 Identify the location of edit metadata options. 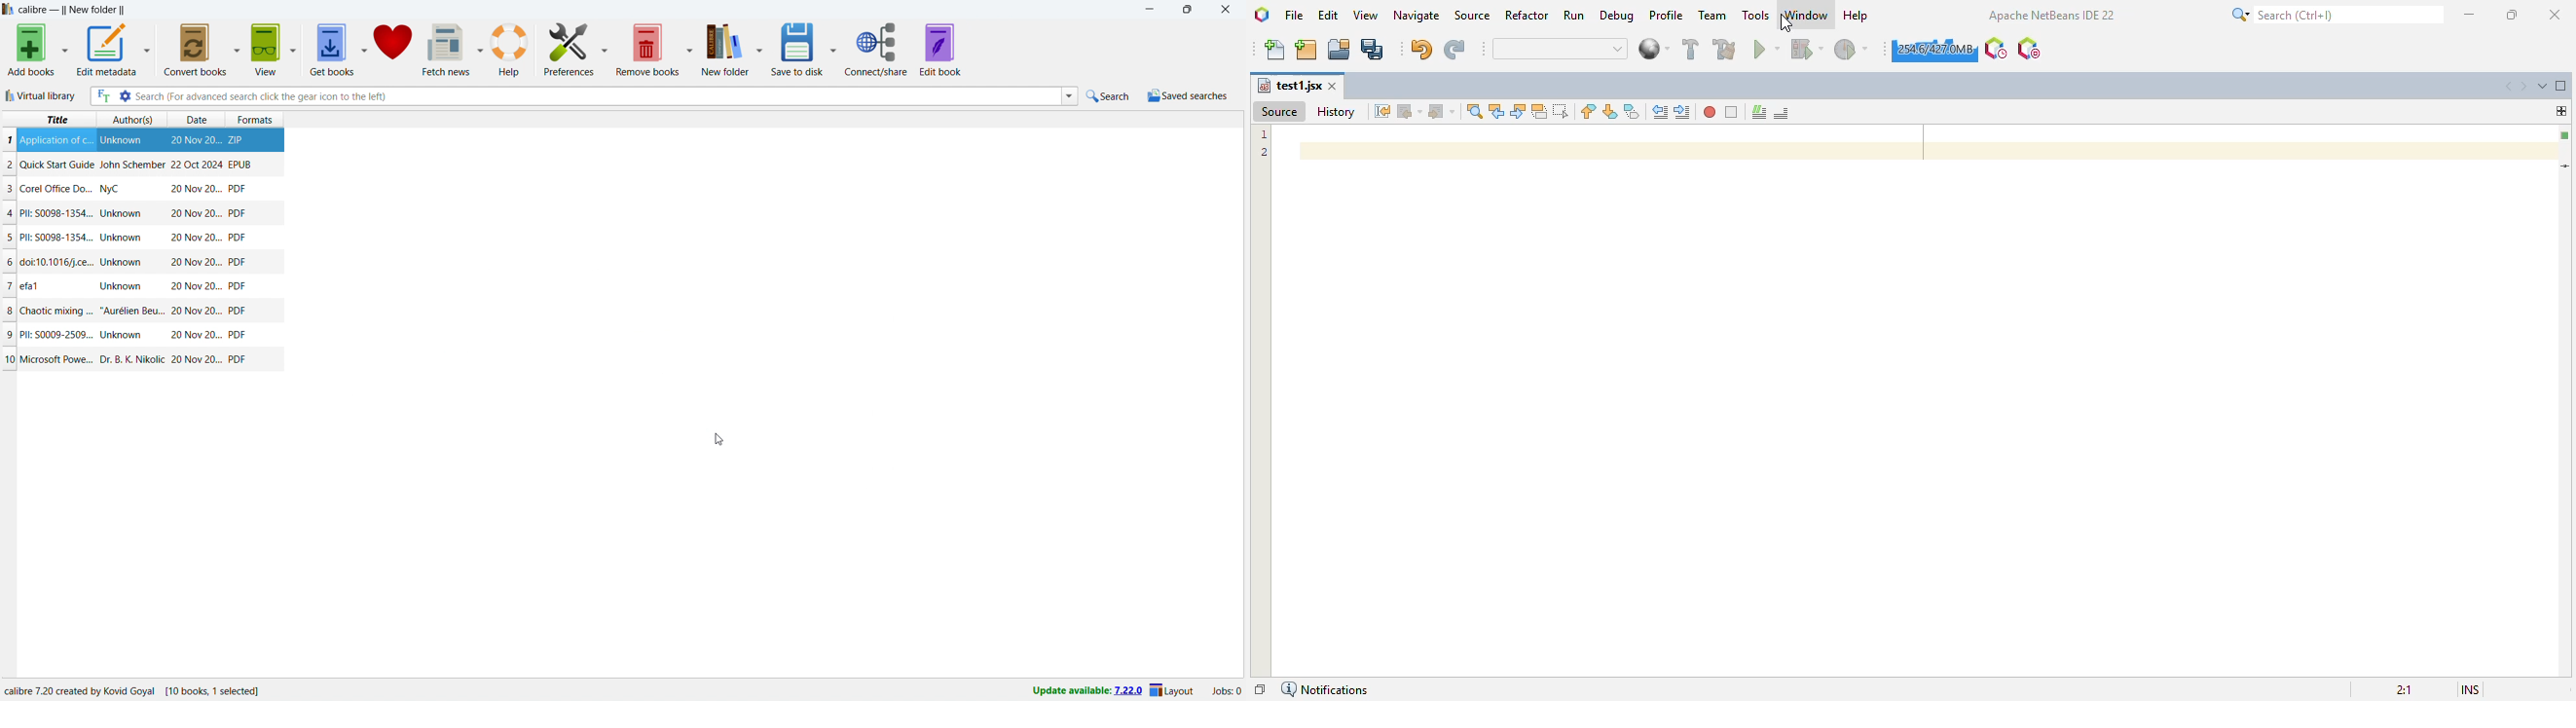
(146, 50).